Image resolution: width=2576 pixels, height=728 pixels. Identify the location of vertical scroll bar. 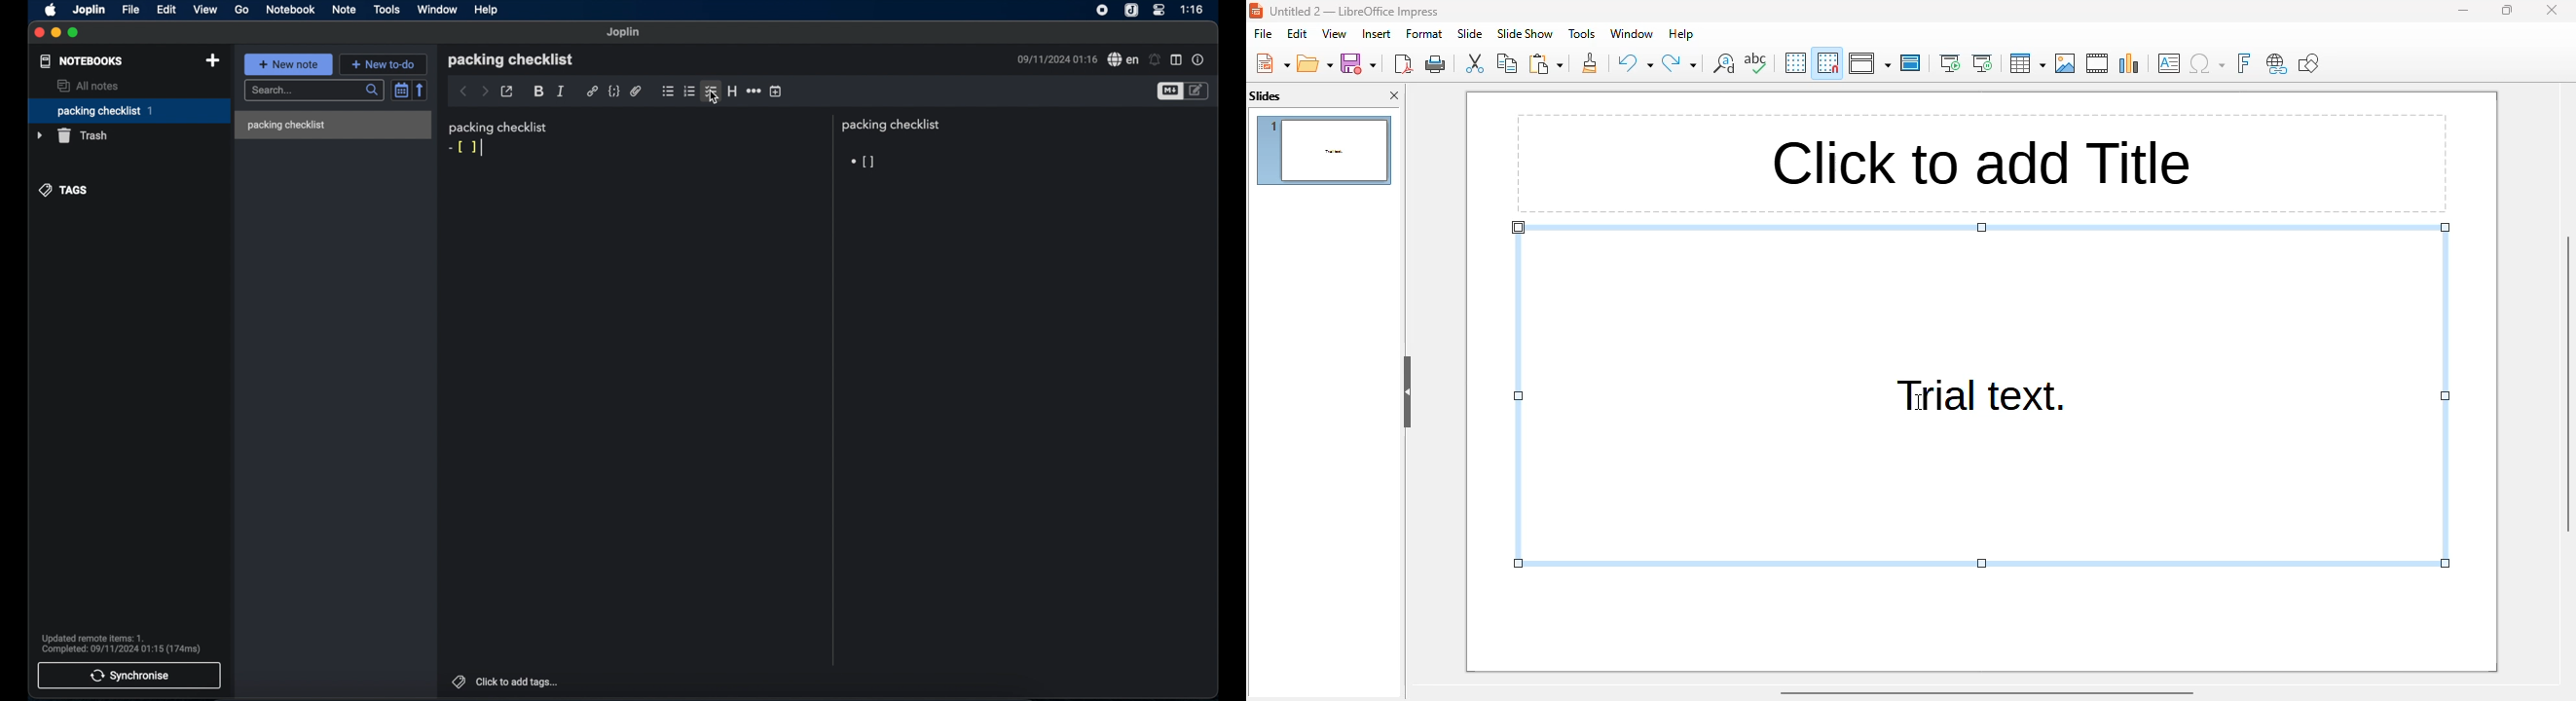
(2567, 382).